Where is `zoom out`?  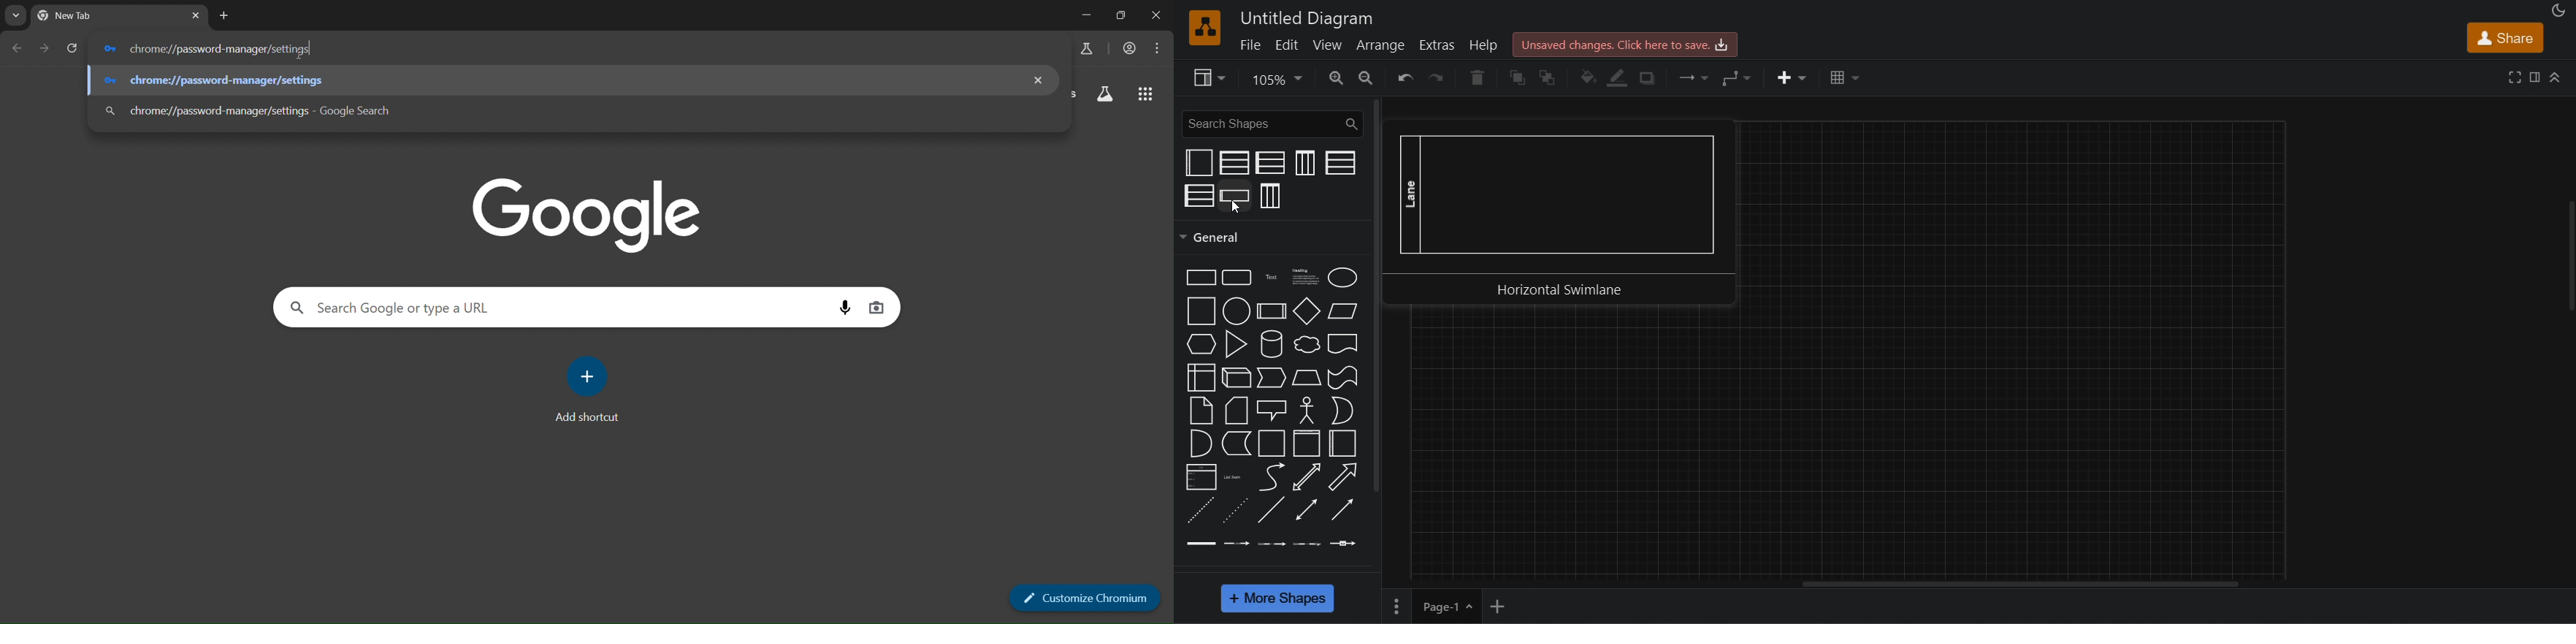
zoom out is located at coordinates (1368, 78).